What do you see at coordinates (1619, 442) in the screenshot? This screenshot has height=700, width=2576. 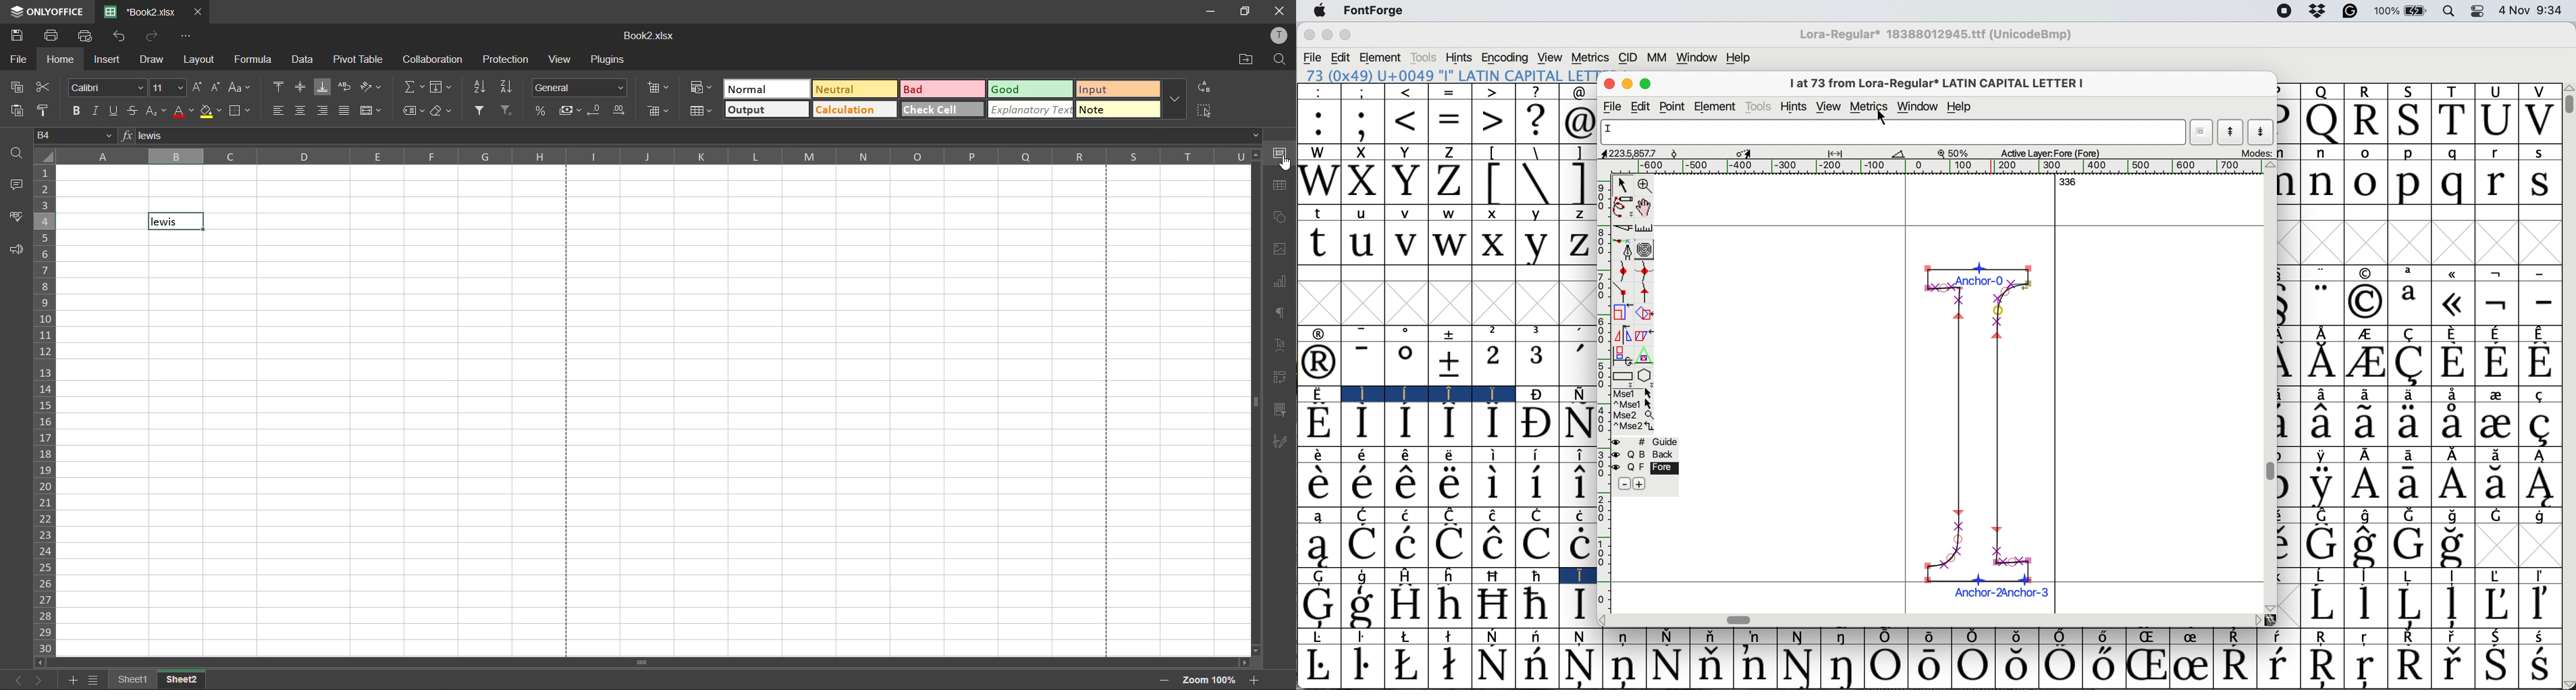 I see `` at bounding box center [1619, 442].